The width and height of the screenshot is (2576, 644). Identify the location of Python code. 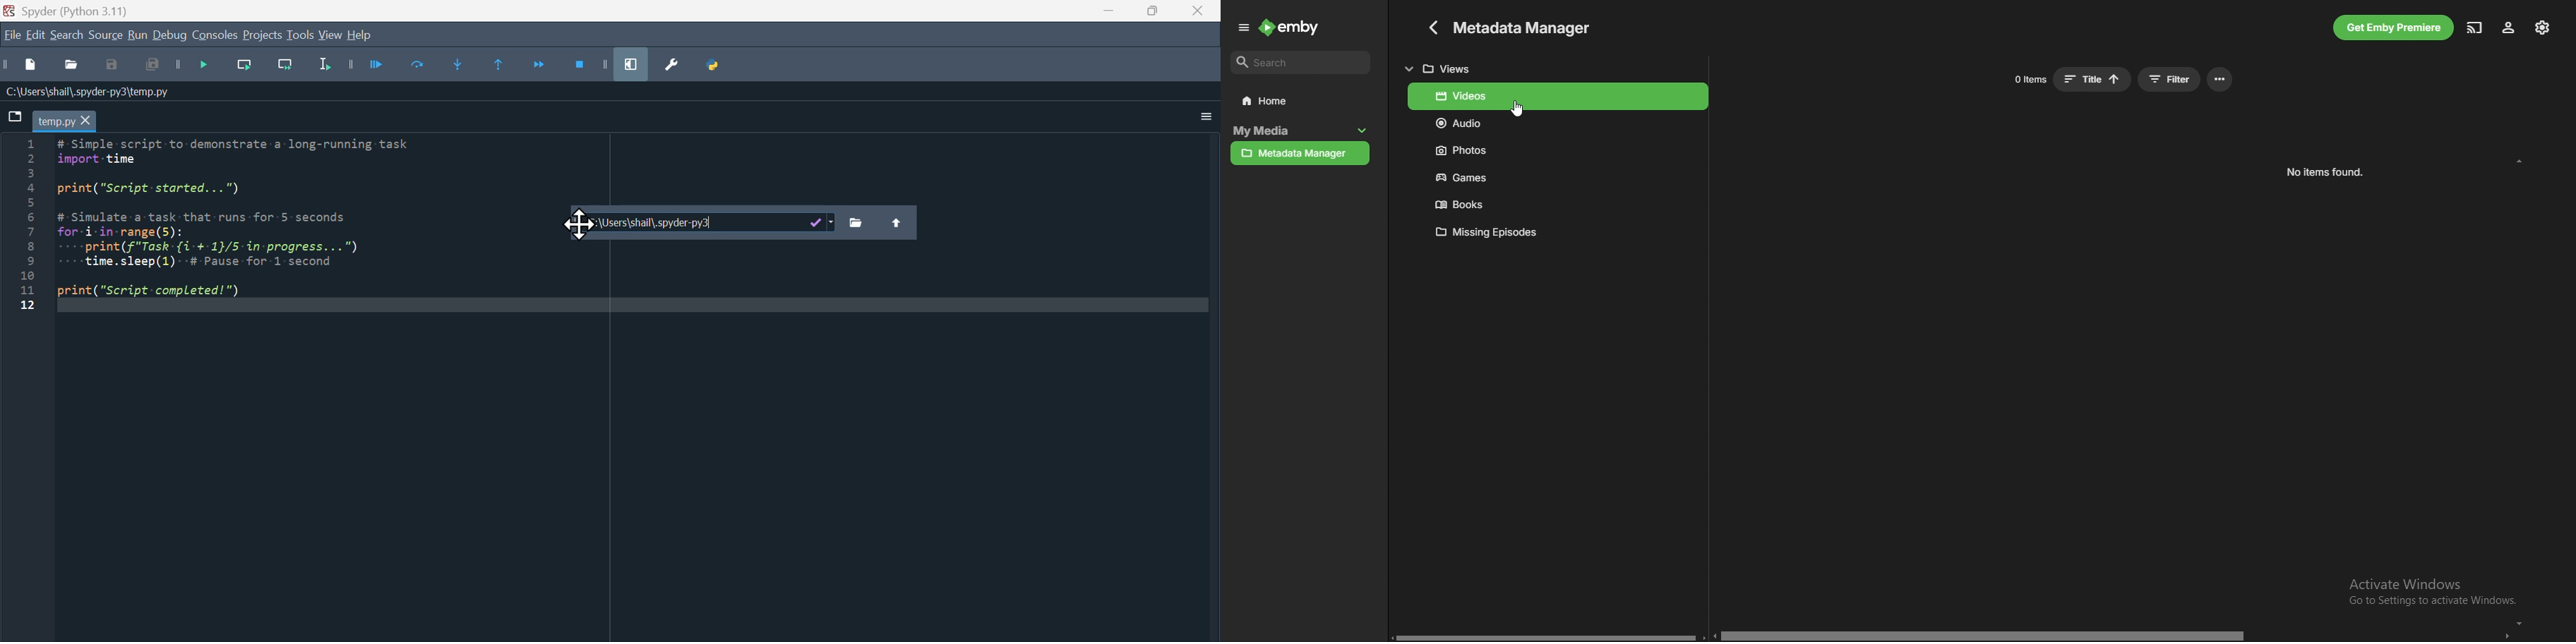
(228, 228).